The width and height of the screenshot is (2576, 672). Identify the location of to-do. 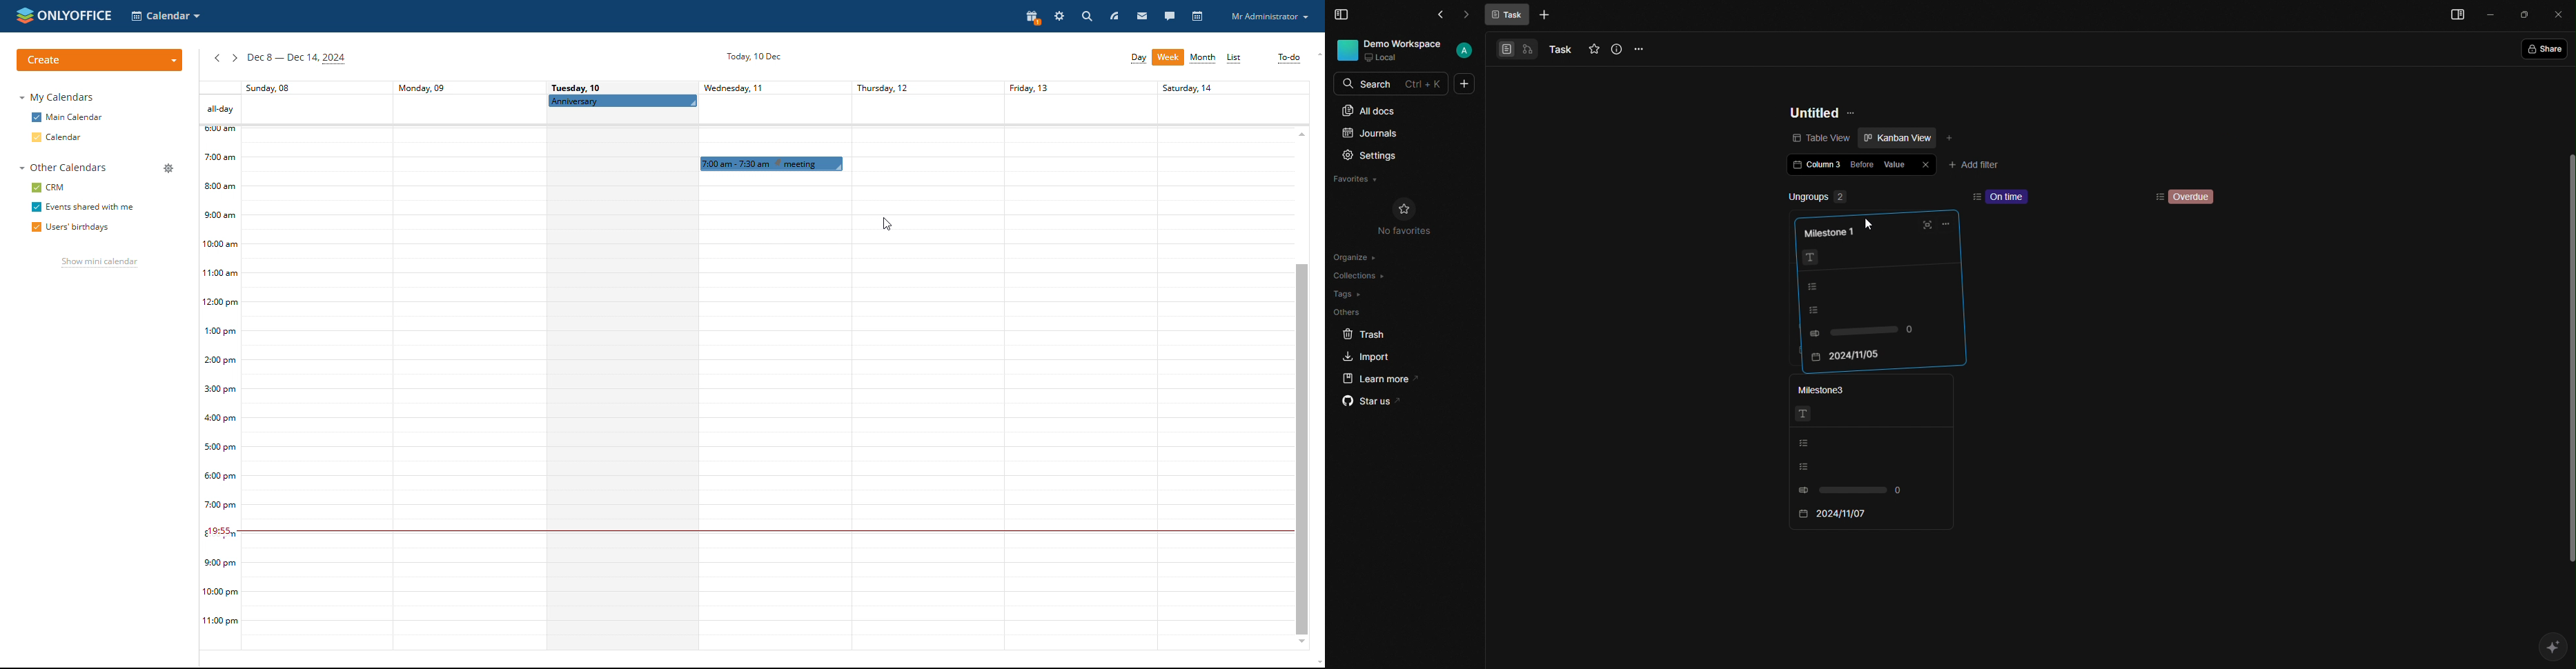
(1288, 58).